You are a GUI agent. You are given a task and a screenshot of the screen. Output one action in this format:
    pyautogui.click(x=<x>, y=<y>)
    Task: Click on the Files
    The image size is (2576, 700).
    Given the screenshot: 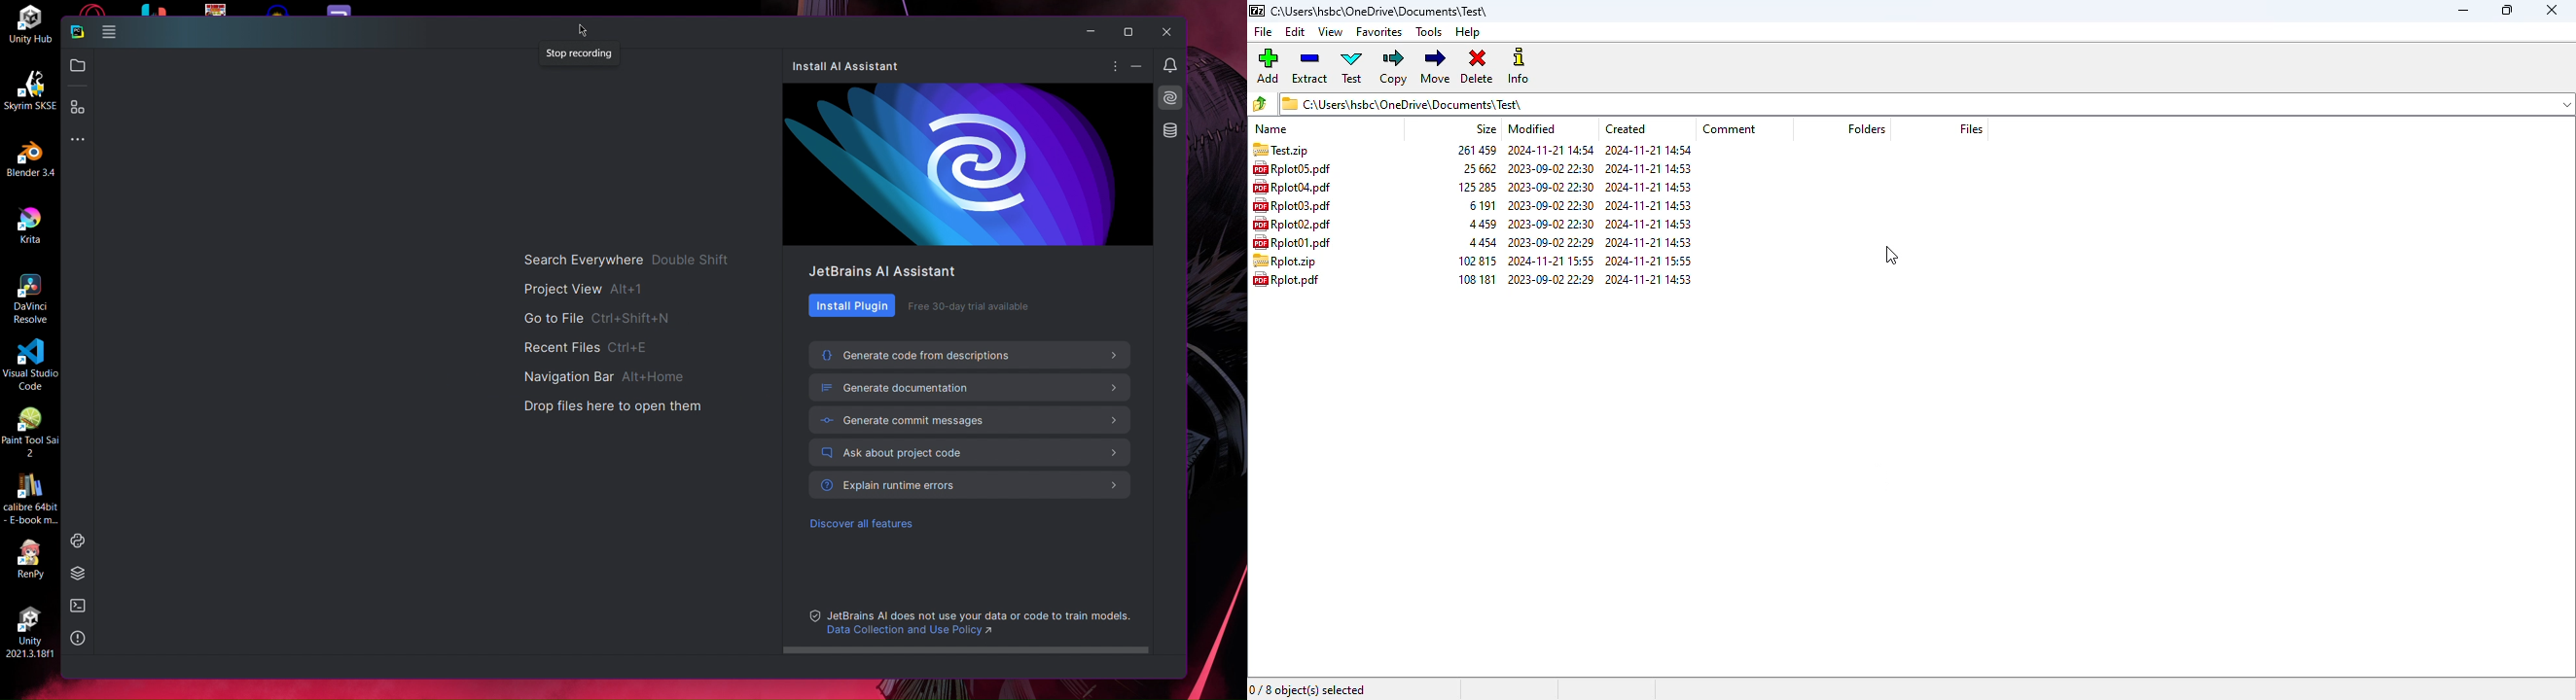 What is the action you would take?
    pyautogui.click(x=1972, y=129)
    